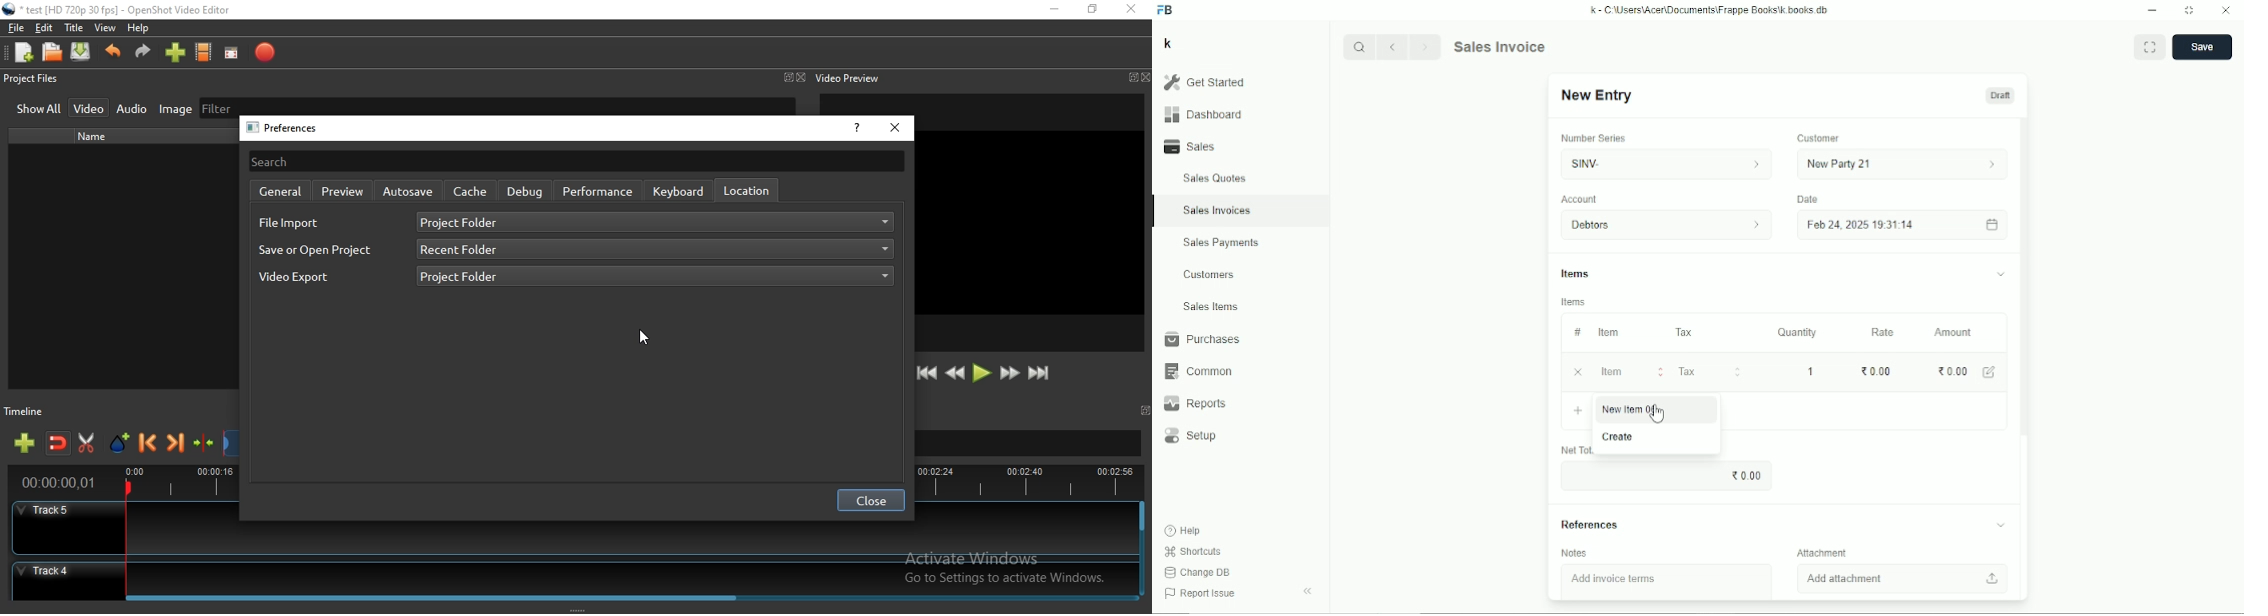 The image size is (2268, 616). What do you see at coordinates (1224, 243) in the screenshot?
I see `Sales payments` at bounding box center [1224, 243].